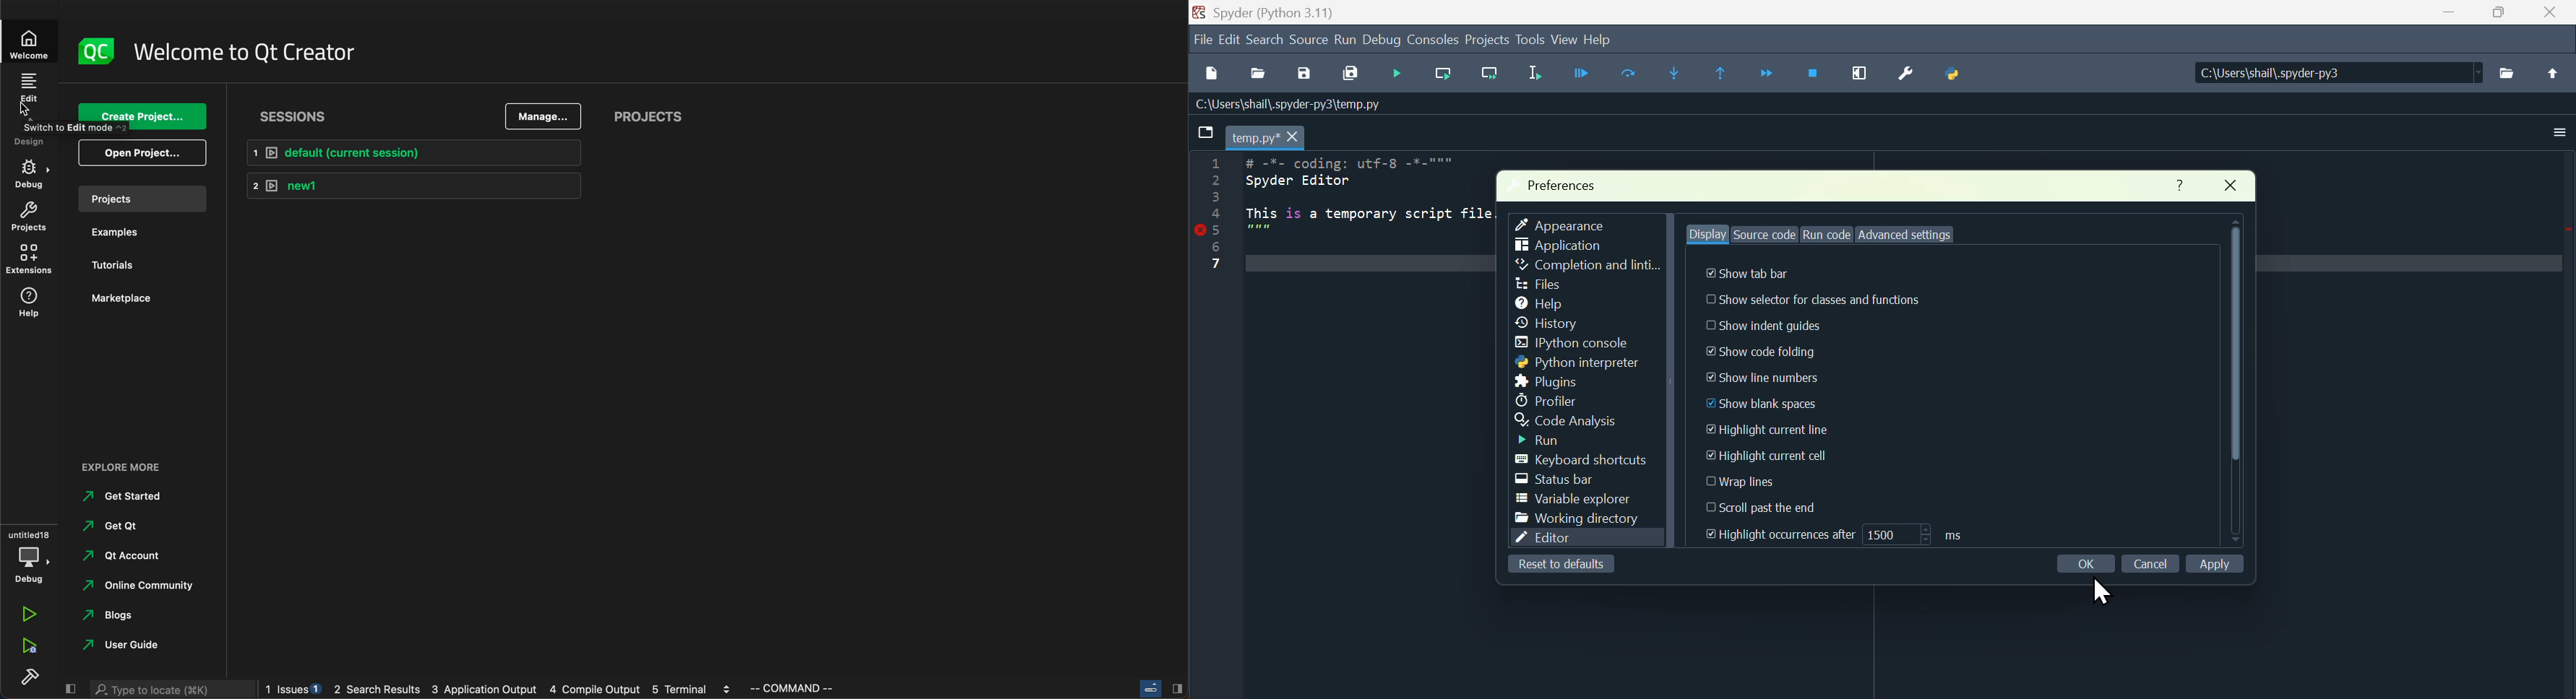 The width and height of the screenshot is (2576, 700). What do you see at coordinates (1569, 482) in the screenshot?
I see `Status bar` at bounding box center [1569, 482].